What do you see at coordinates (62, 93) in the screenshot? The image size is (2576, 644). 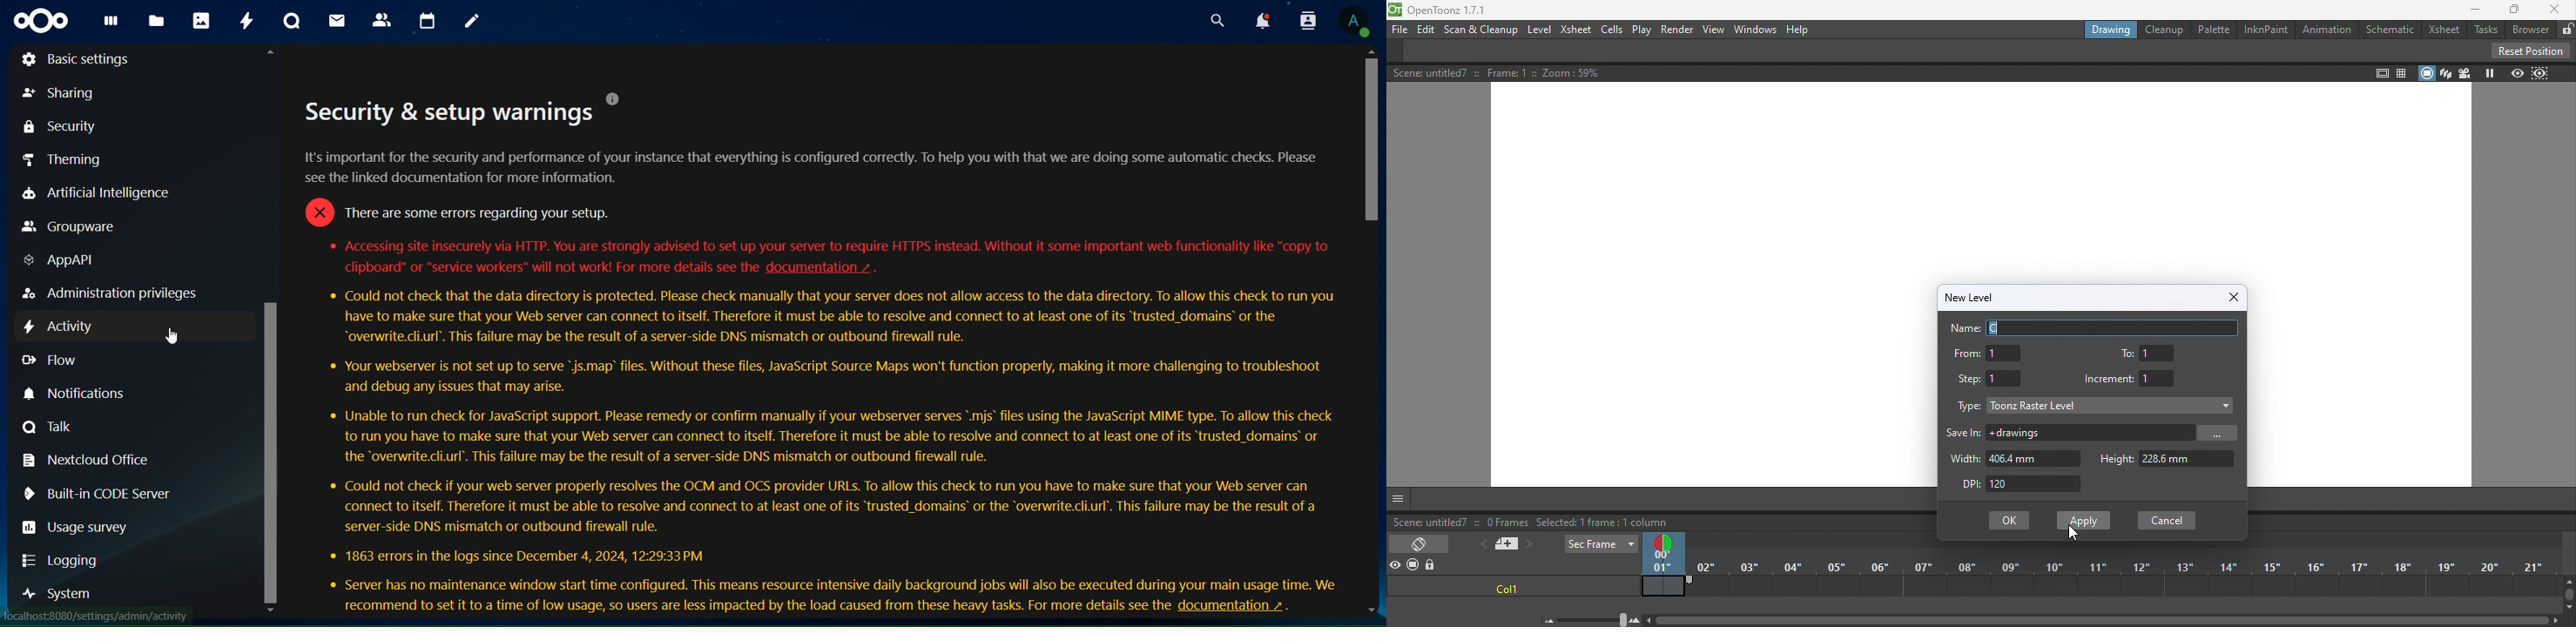 I see `sharing` at bounding box center [62, 93].